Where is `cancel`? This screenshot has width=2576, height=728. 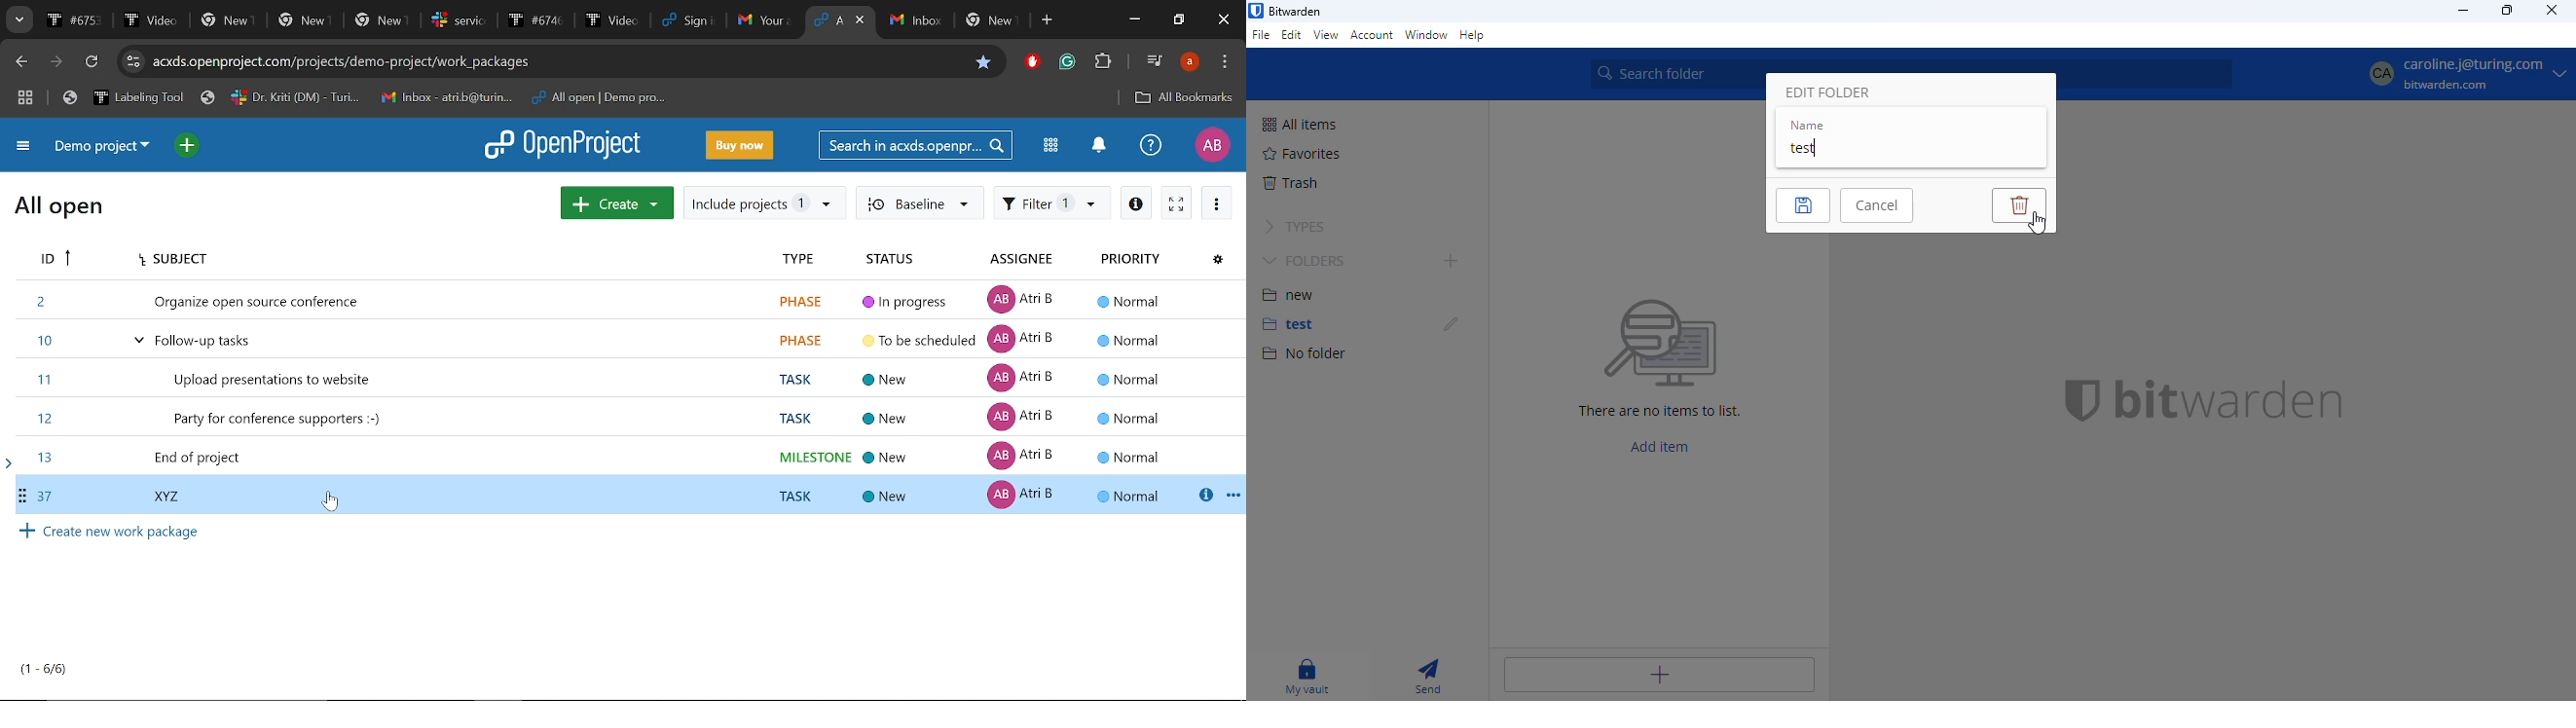
cancel is located at coordinates (1875, 206).